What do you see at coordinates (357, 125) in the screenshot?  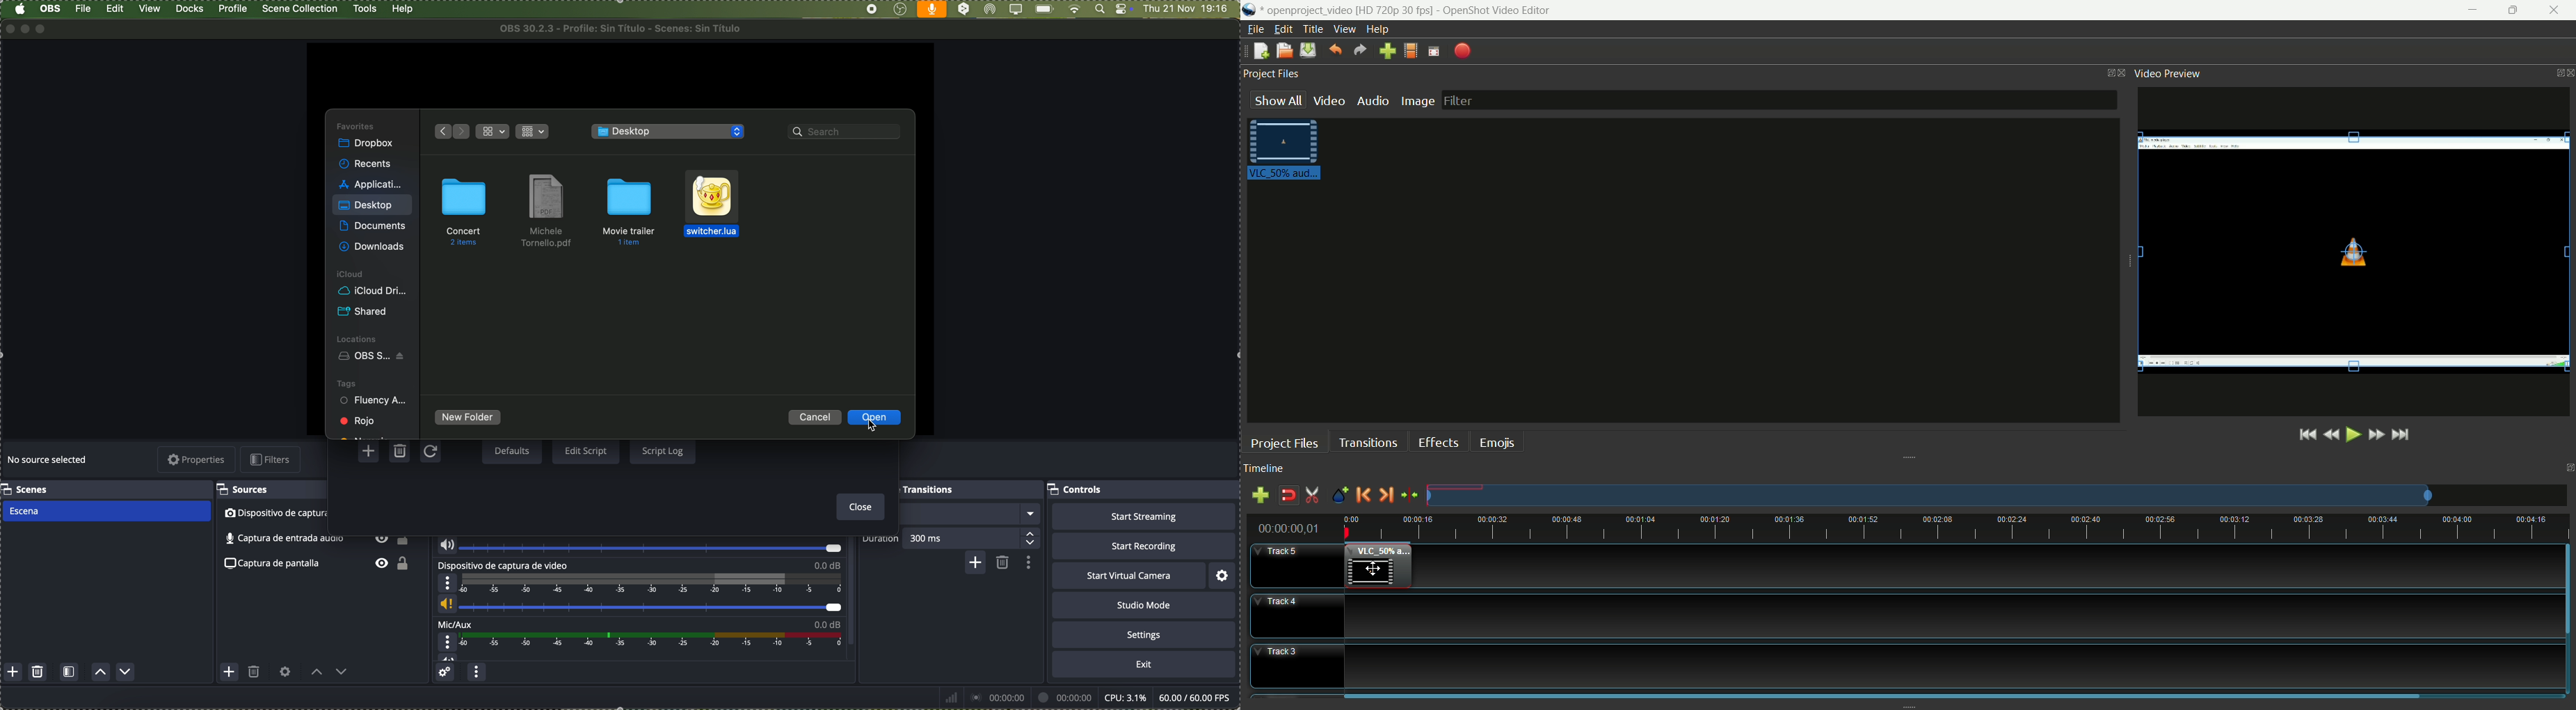 I see `favorites` at bounding box center [357, 125].